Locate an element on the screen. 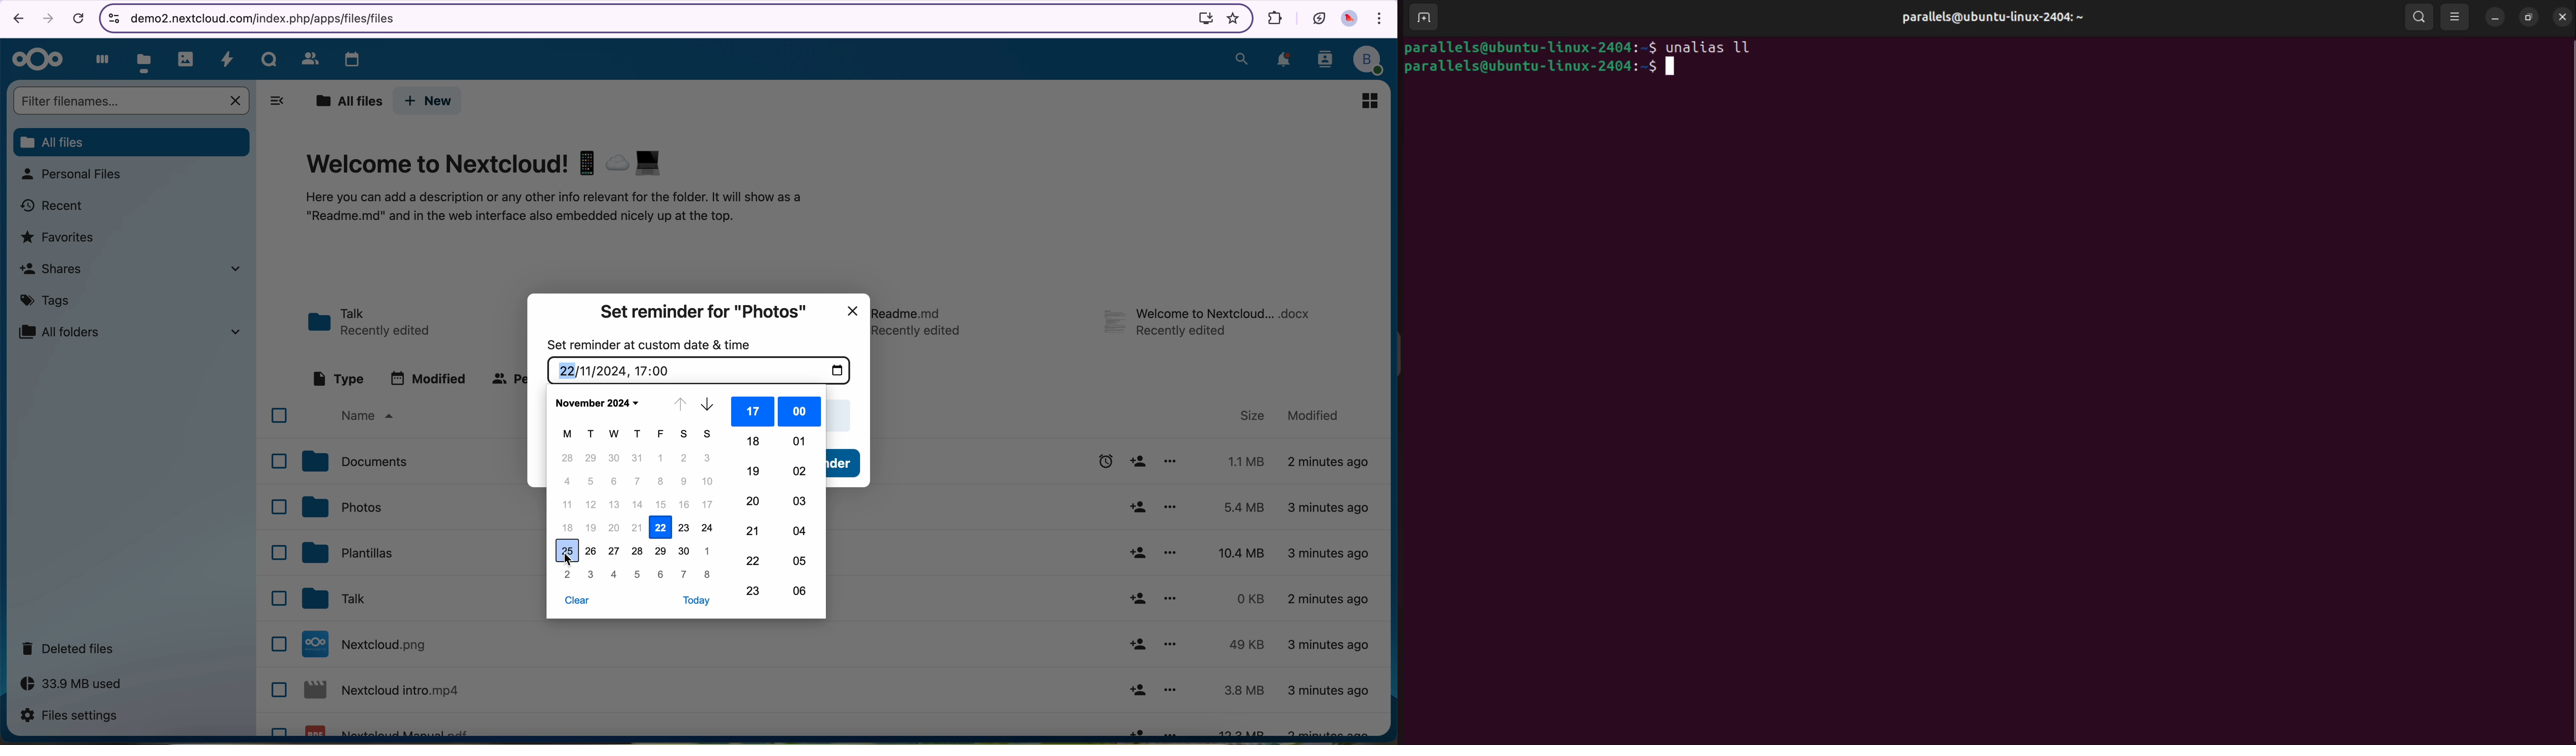 The width and height of the screenshot is (2576, 756). 01 is located at coordinates (799, 441).